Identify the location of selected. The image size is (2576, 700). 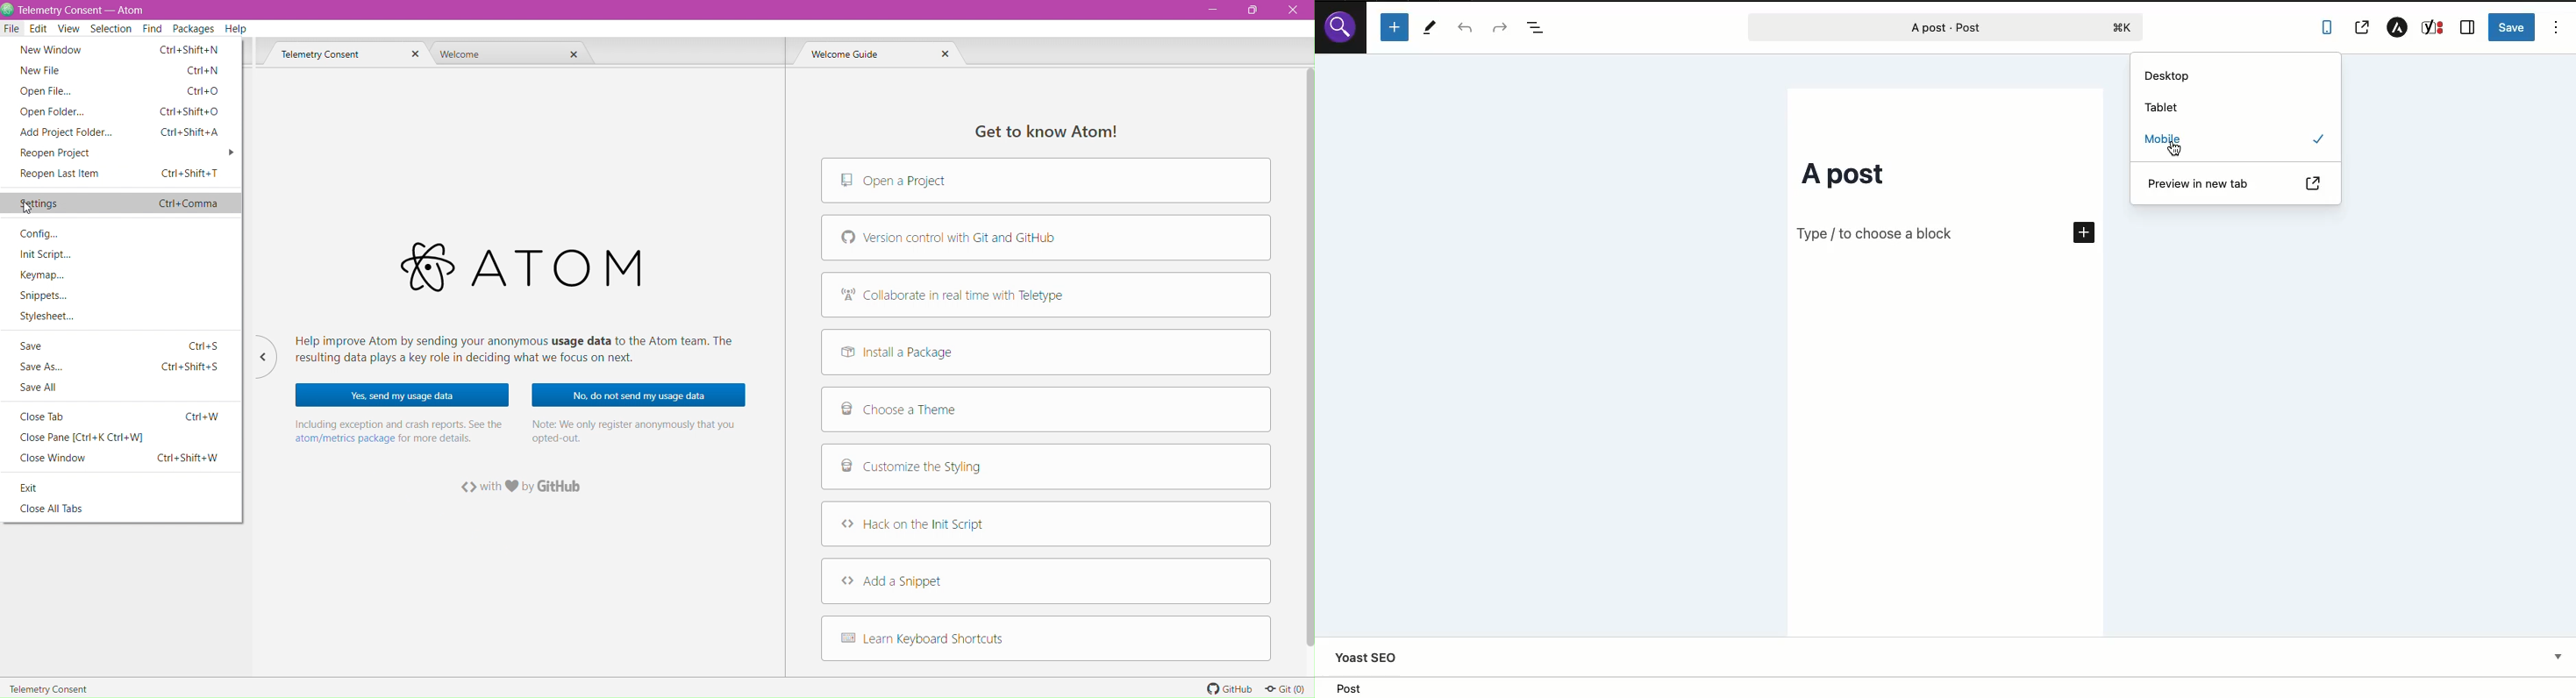
(2320, 139).